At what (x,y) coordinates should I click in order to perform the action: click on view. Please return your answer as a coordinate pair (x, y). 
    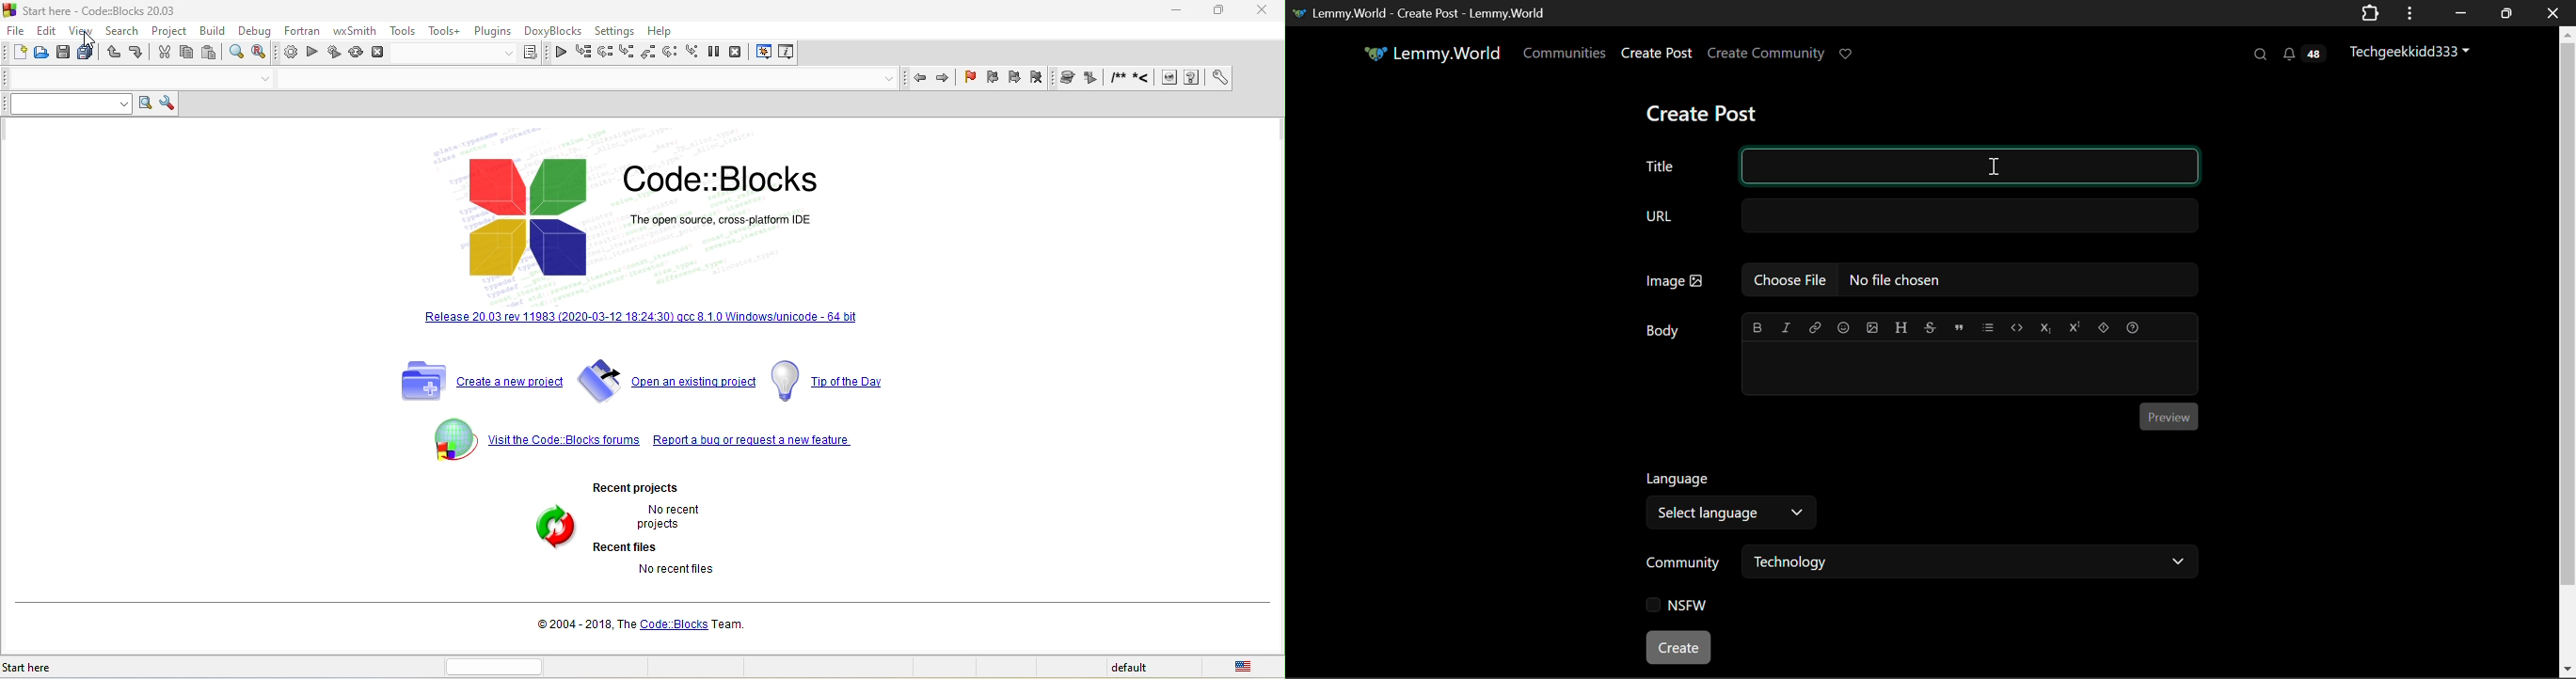
    Looking at the image, I should click on (82, 32).